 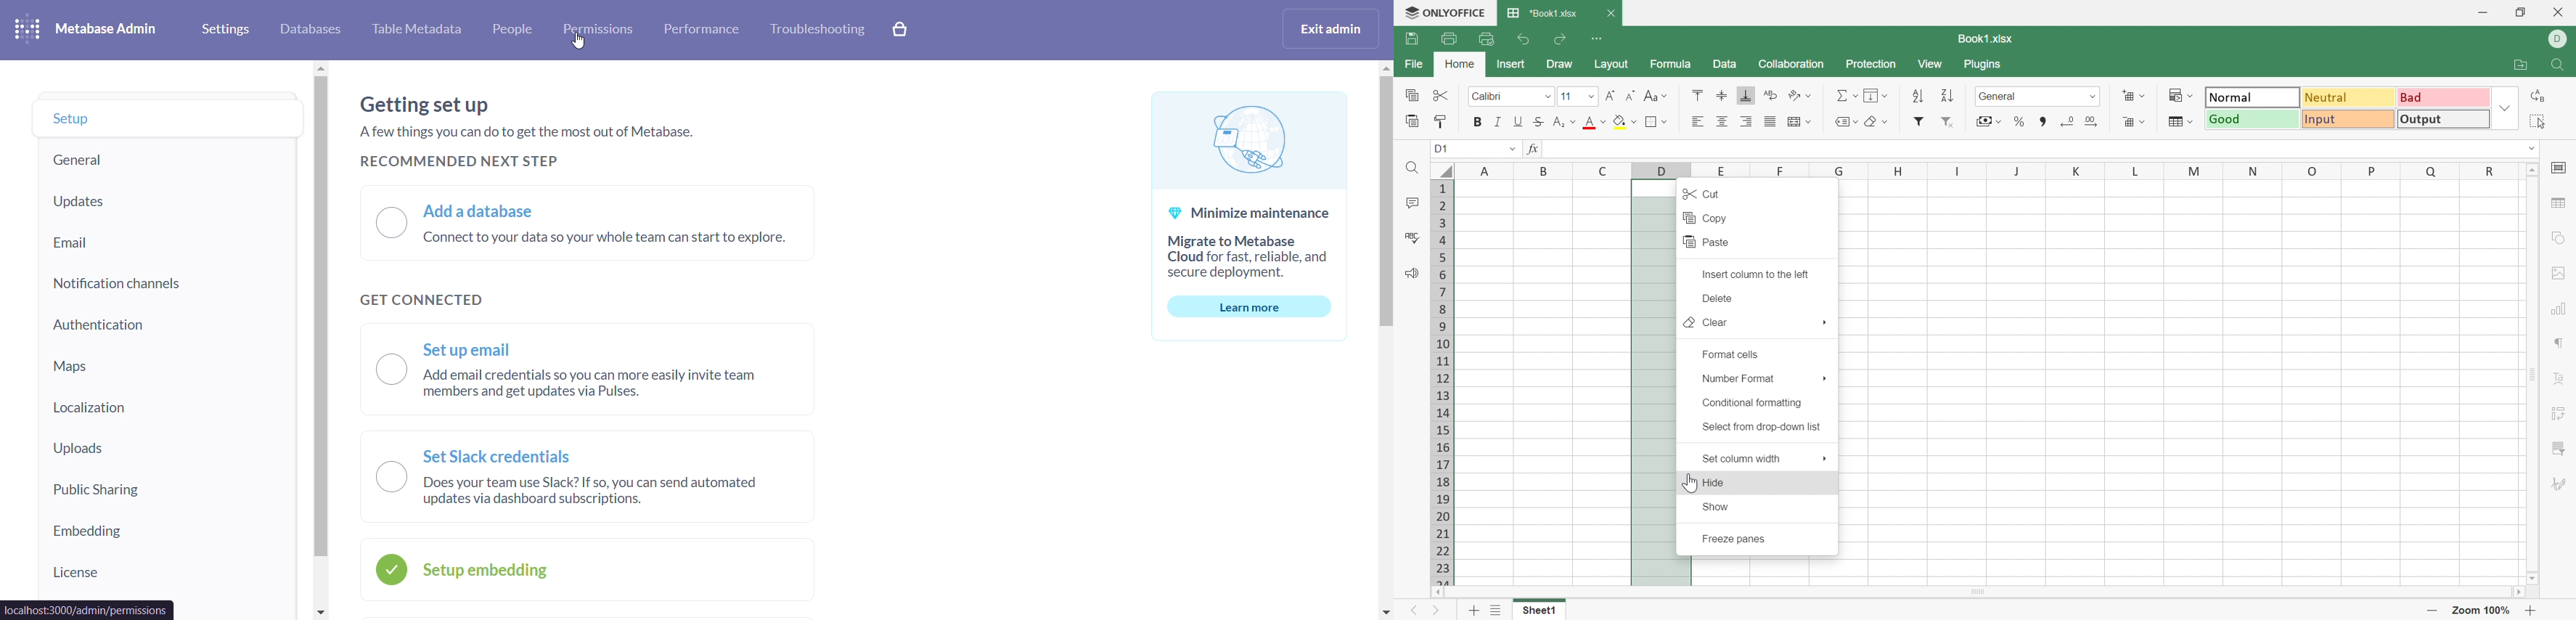 What do you see at coordinates (2251, 96) in the screenshot?
I see `Normal` at bounding box center [2251, 96].